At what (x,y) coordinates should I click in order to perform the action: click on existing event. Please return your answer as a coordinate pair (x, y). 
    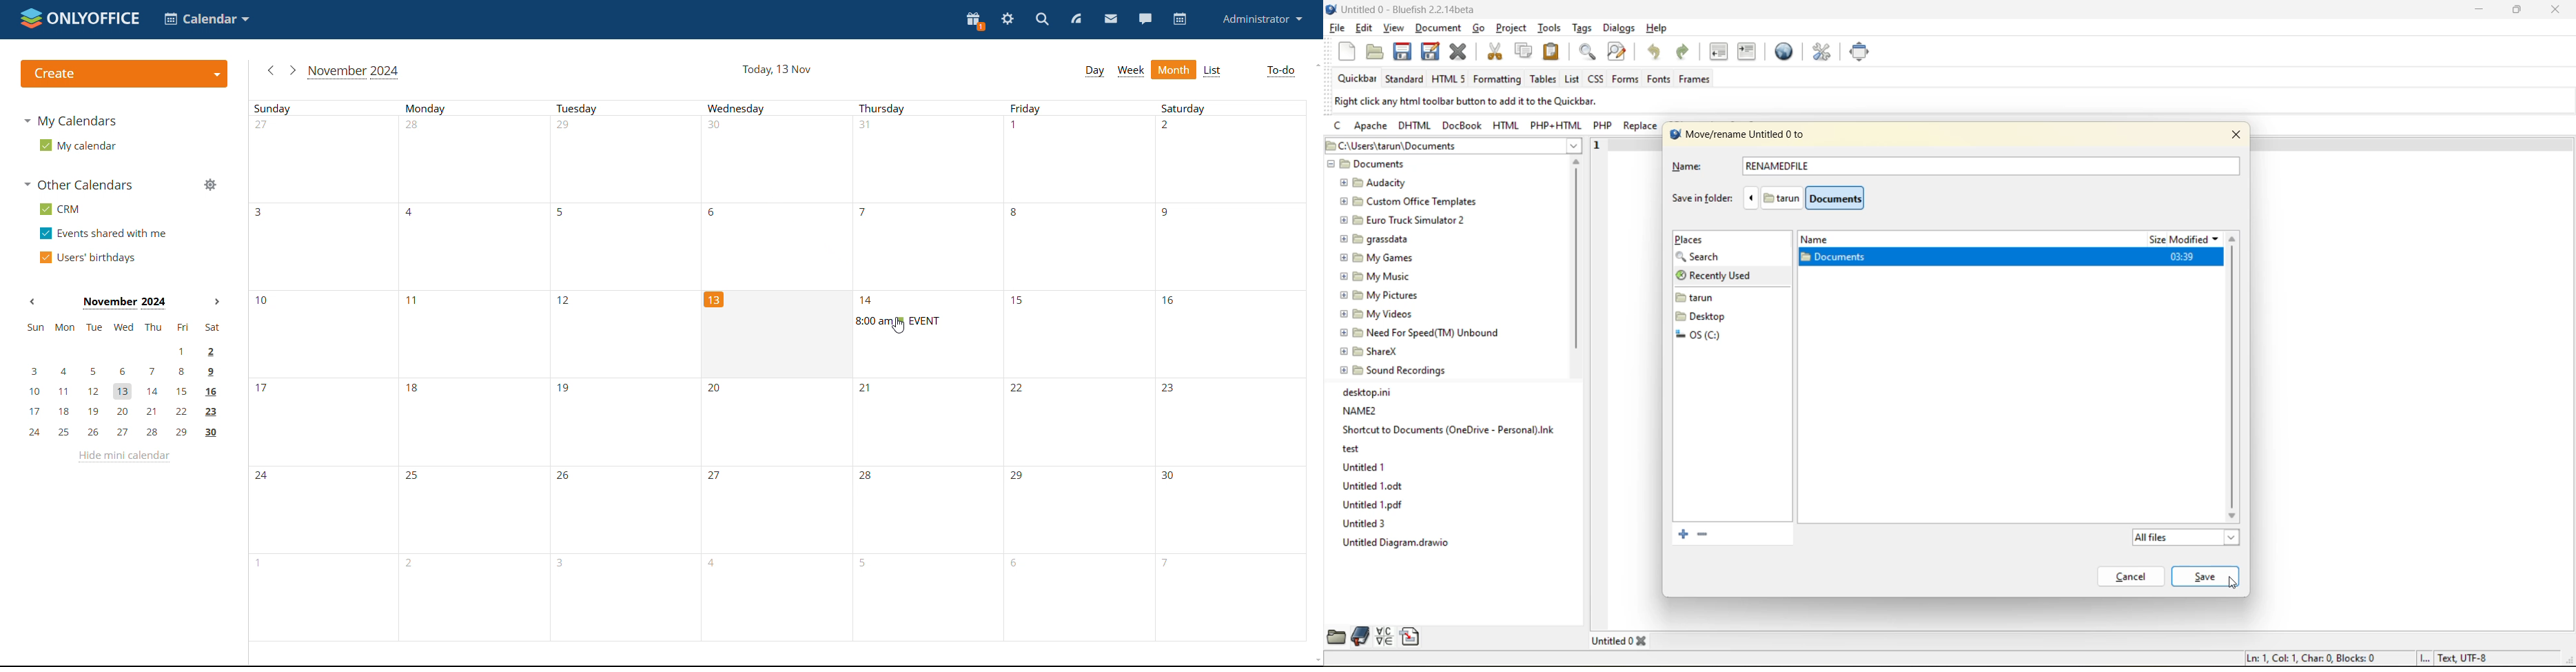
    Looking at the image, I should click on (897, 320).